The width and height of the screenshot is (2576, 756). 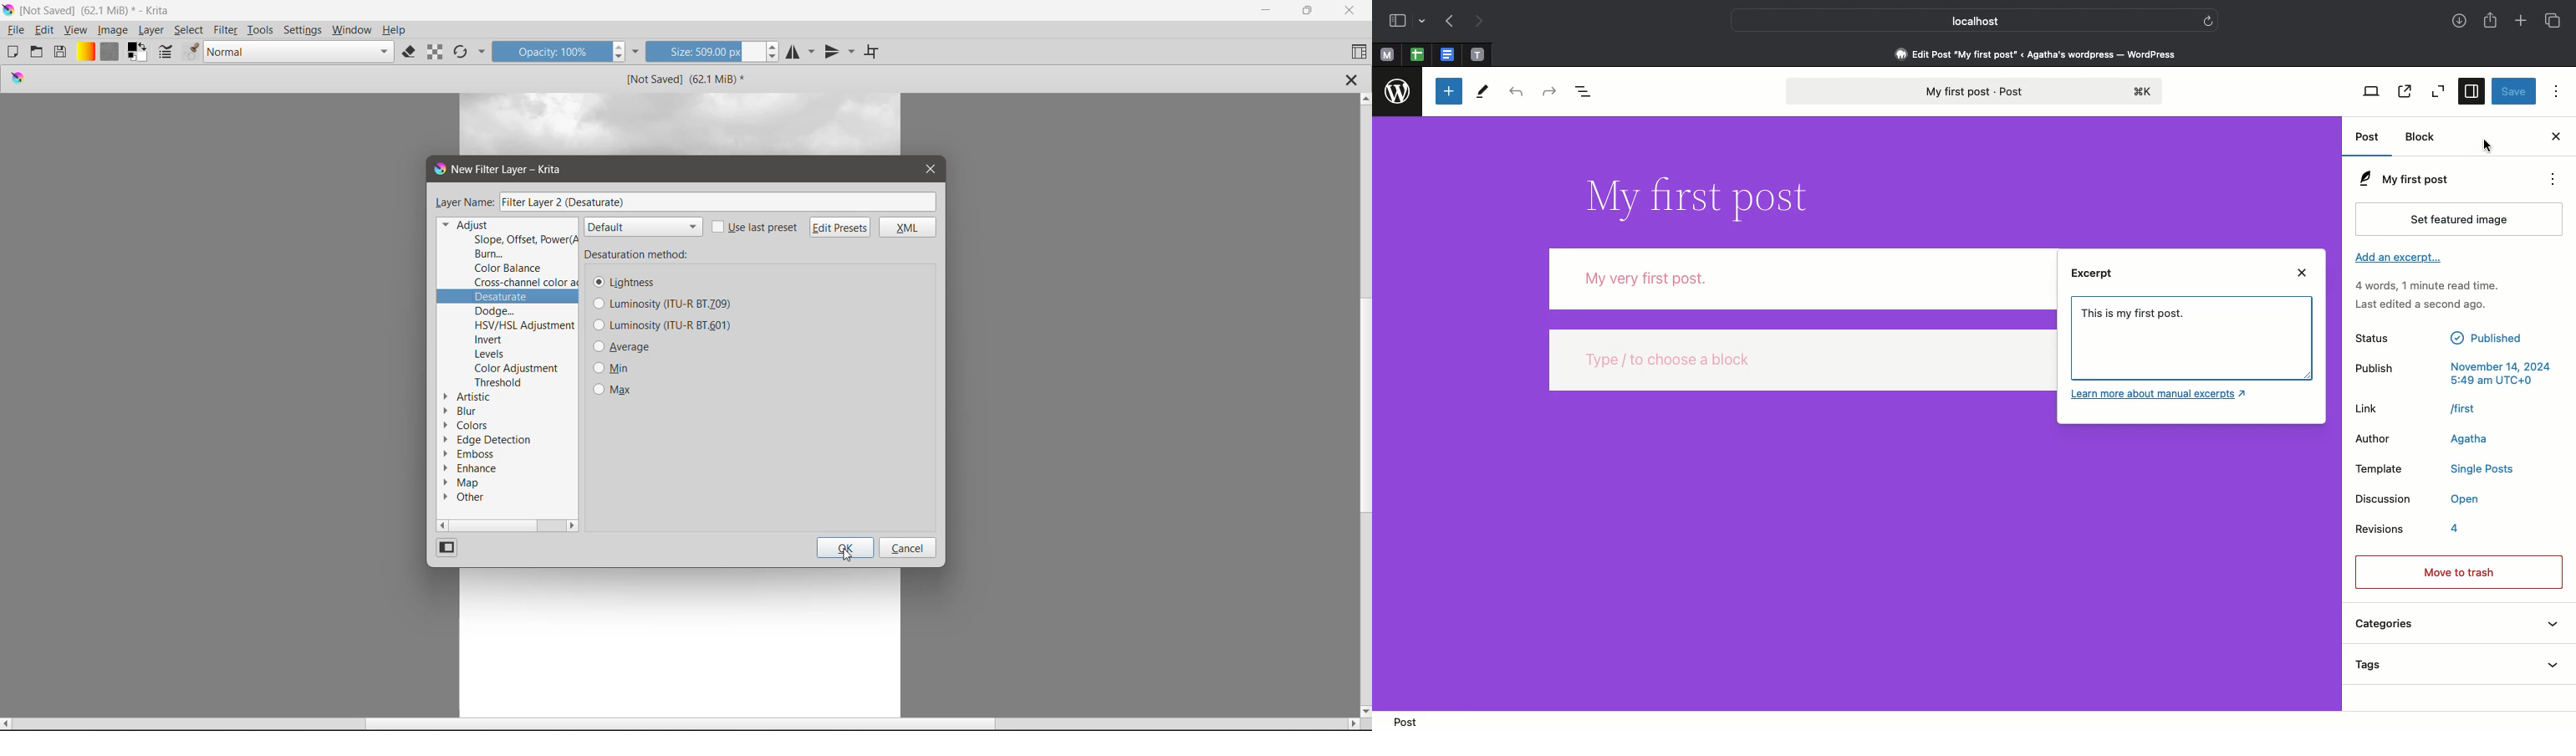 What do you see at coordinates (2486, 146) in the screenshot?
I see `cursor` at bounding box center [2486, 146].